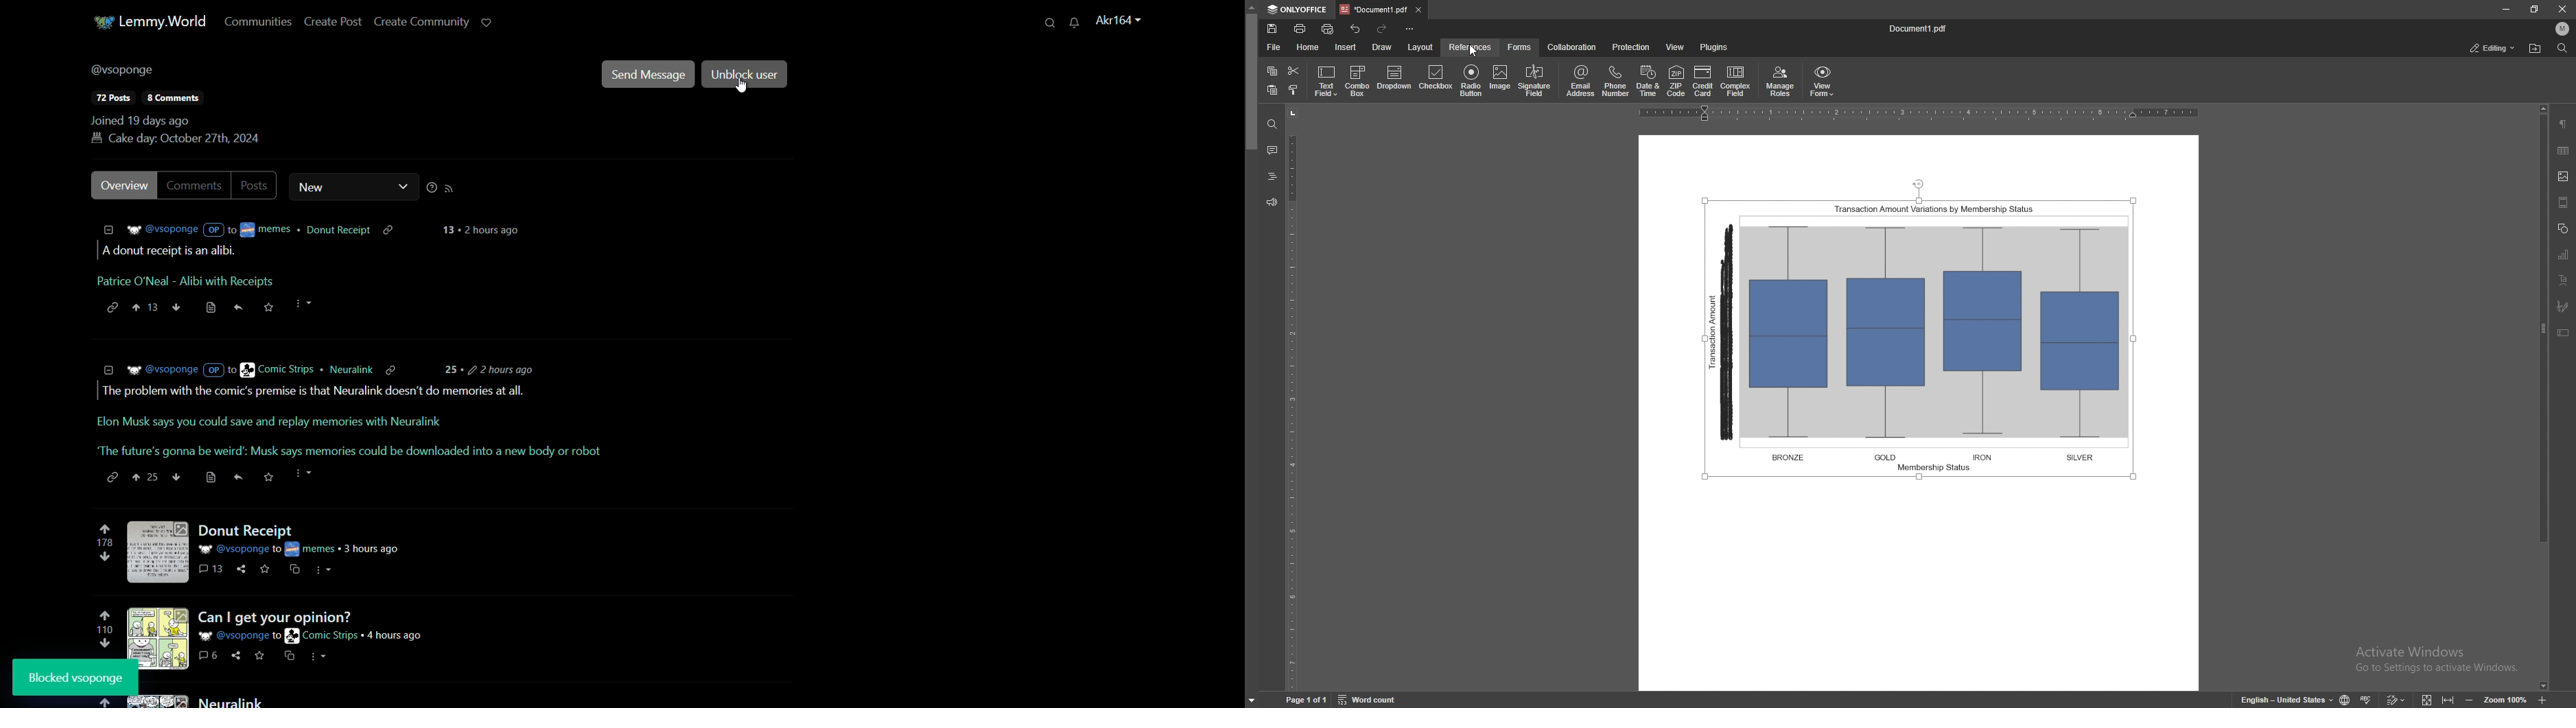 This screenshot has width=2576, height=728. I want to click on signature field, so click(1535, 81).